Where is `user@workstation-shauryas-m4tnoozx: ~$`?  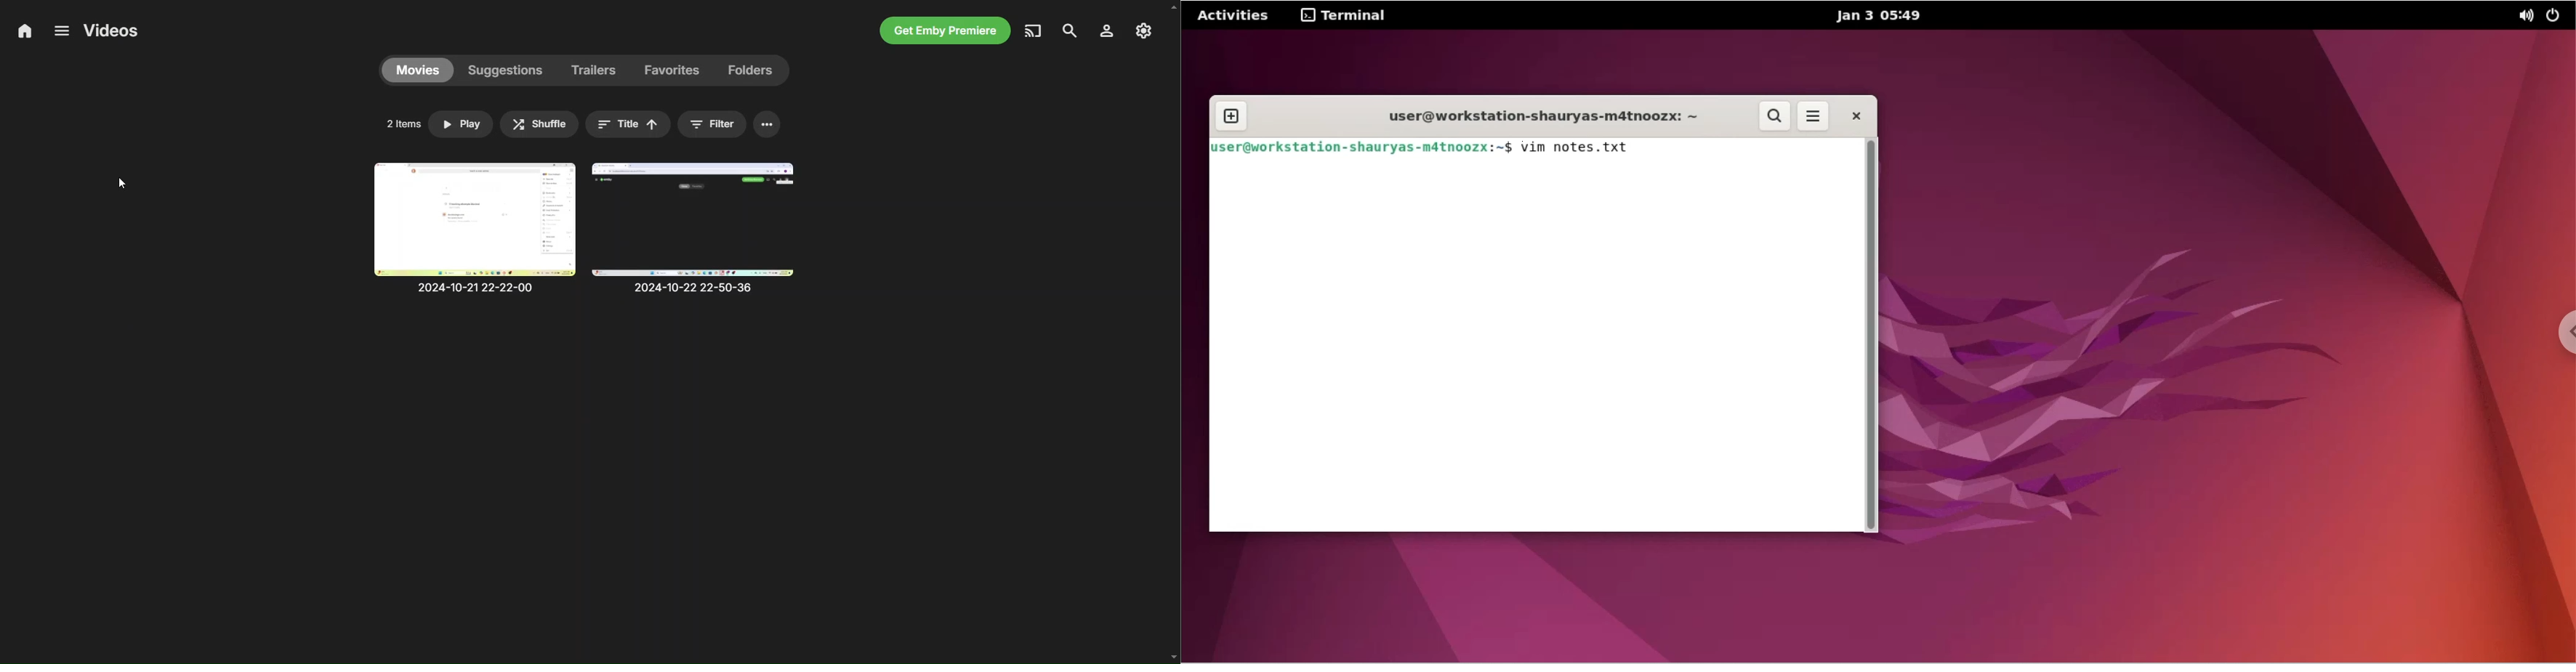 user@workstation-shauryas-m4tnoozx: ~$ is located at coordinates (1361, 147).